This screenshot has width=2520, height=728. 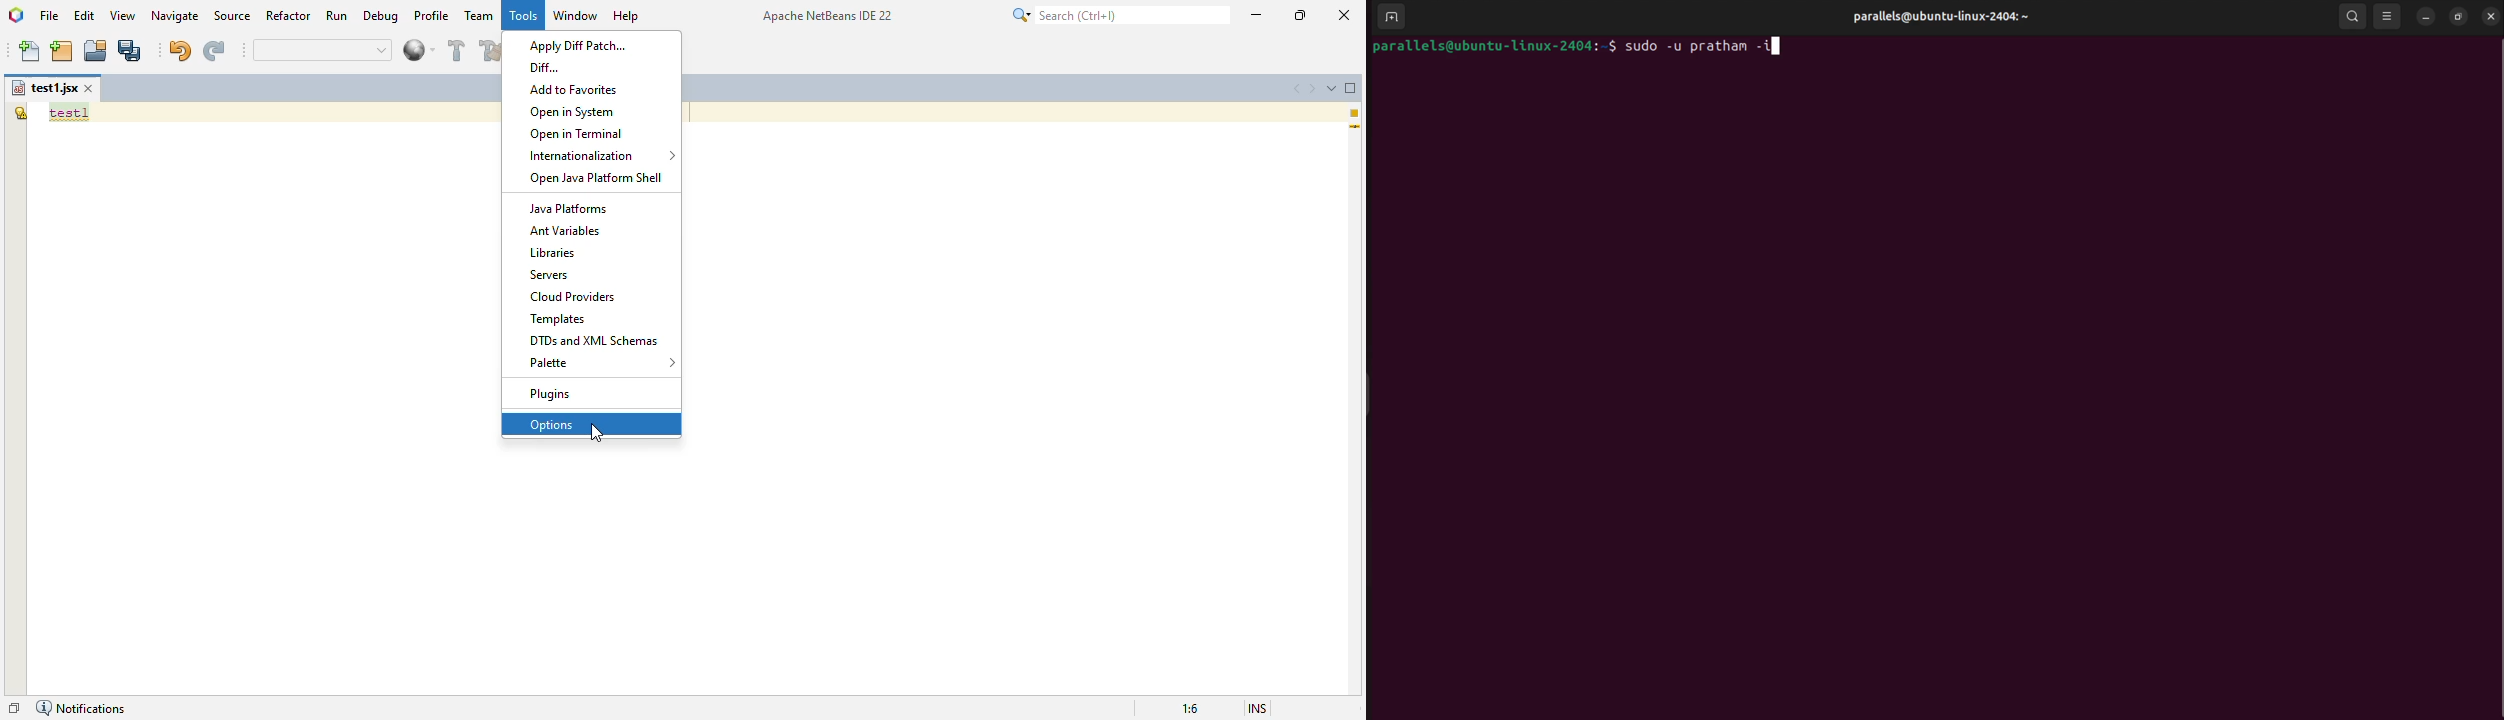 What do you see at coordinates (1313, 88) in the screenshot?
I see `scroll documents right` at bounding box center [1313, 88].